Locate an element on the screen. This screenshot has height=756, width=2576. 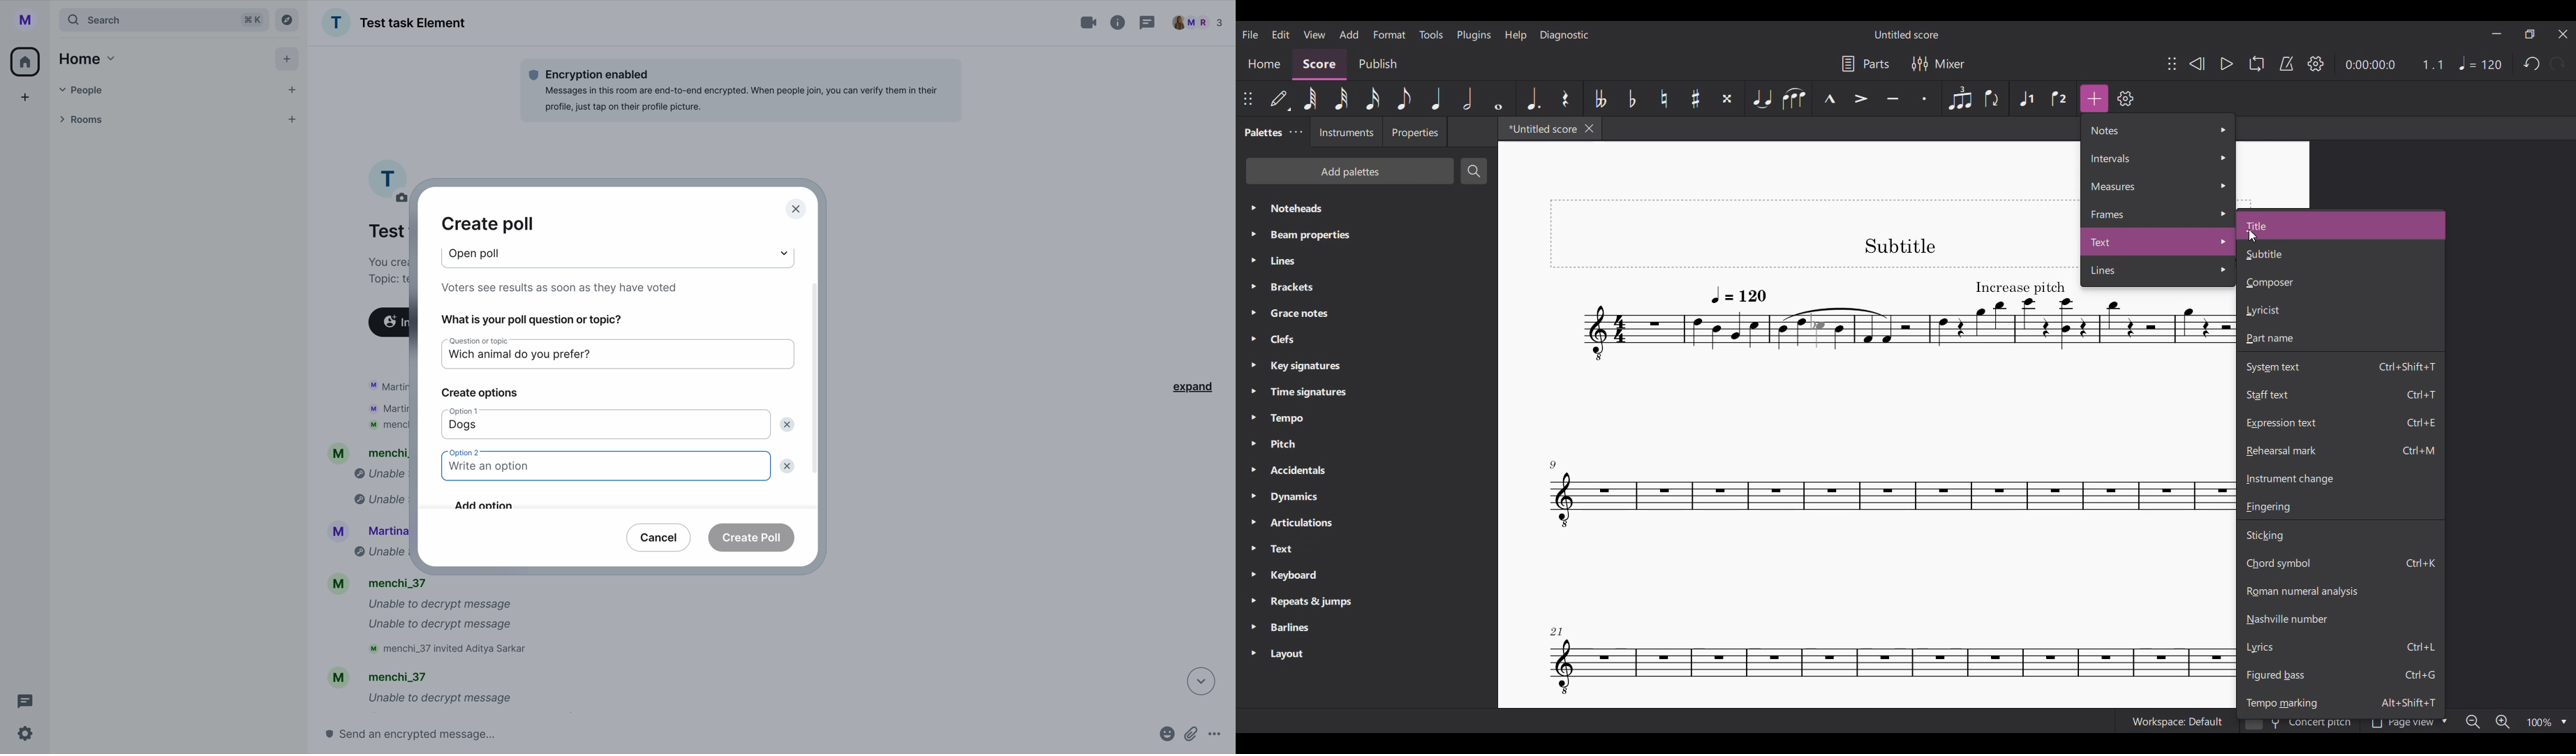
dropdown is located at coordinates (784, 252).